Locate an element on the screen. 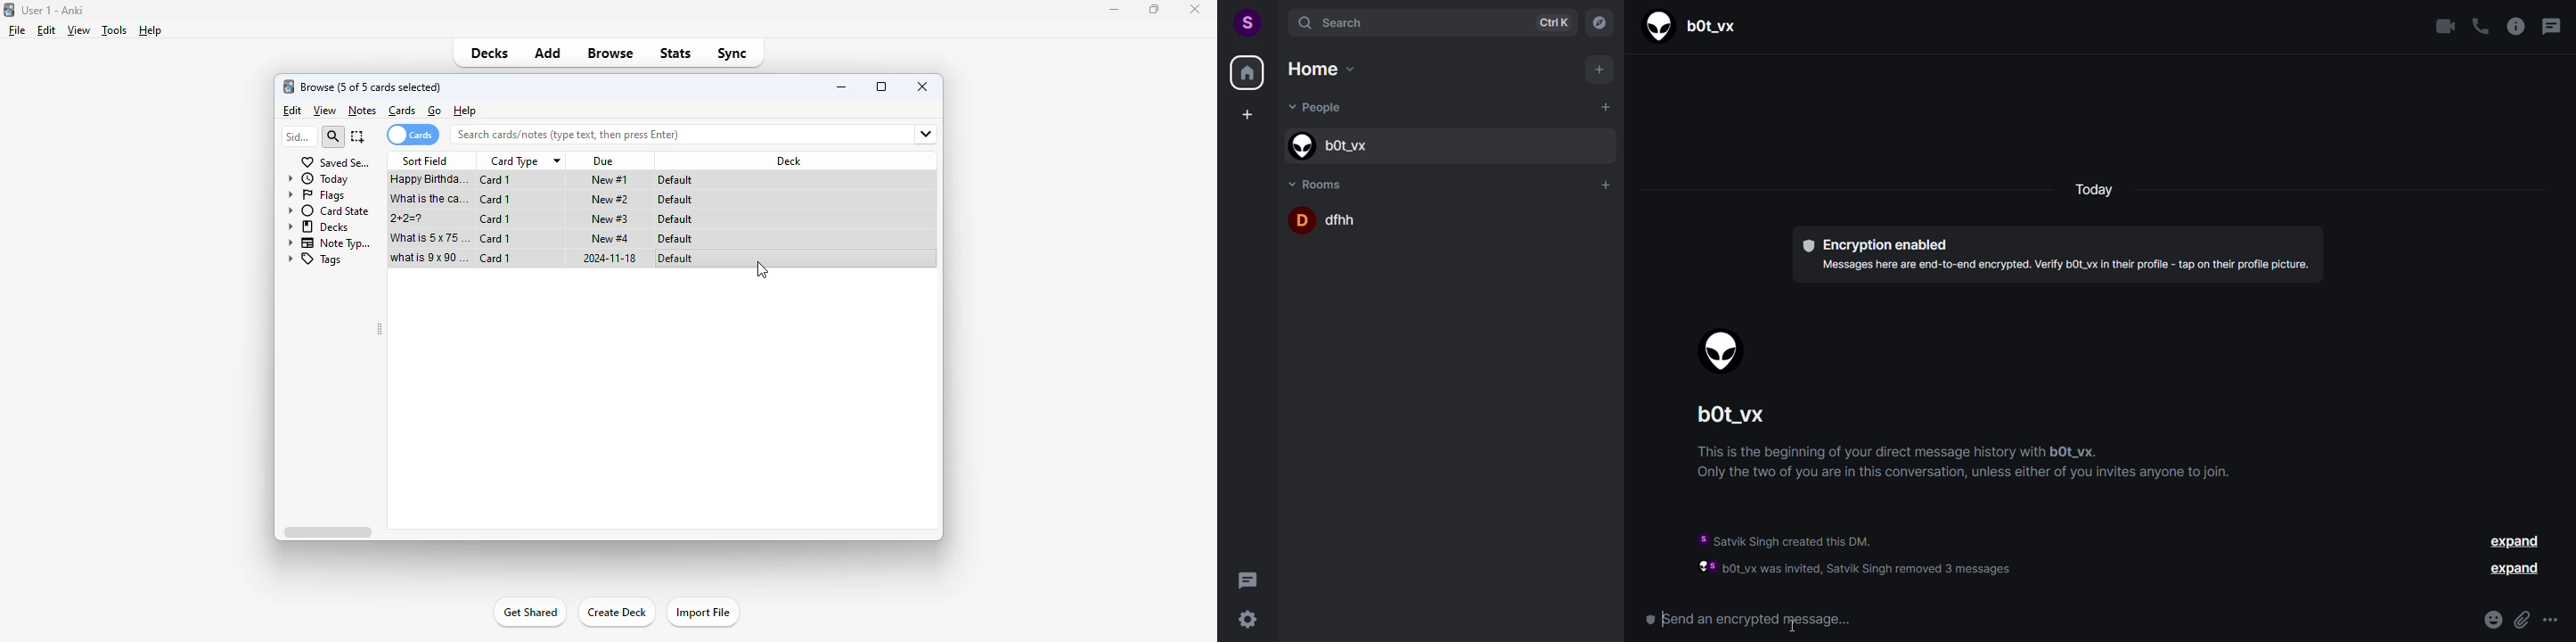 The height and width of the screenshot is (644, 2576). default is located at coordinates (677, 180).